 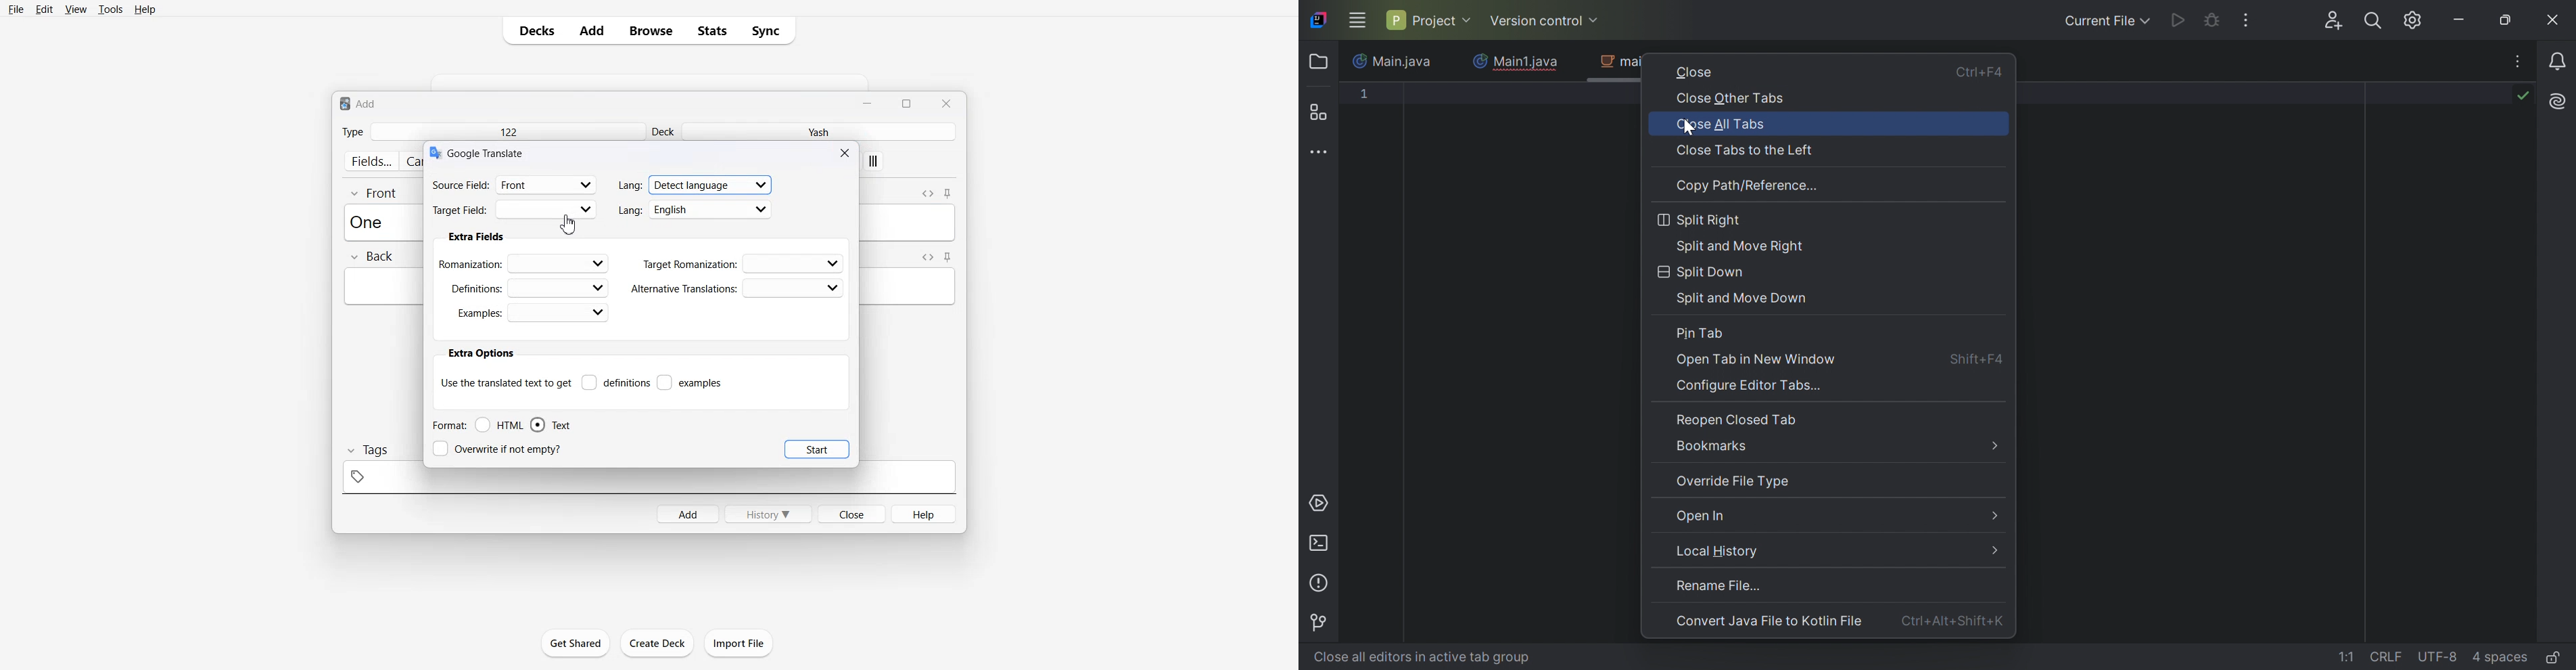 What do you see at coordinates (744, 263) in the screenshot?
I see `Target Romanization` at bounding box center [744, 263].